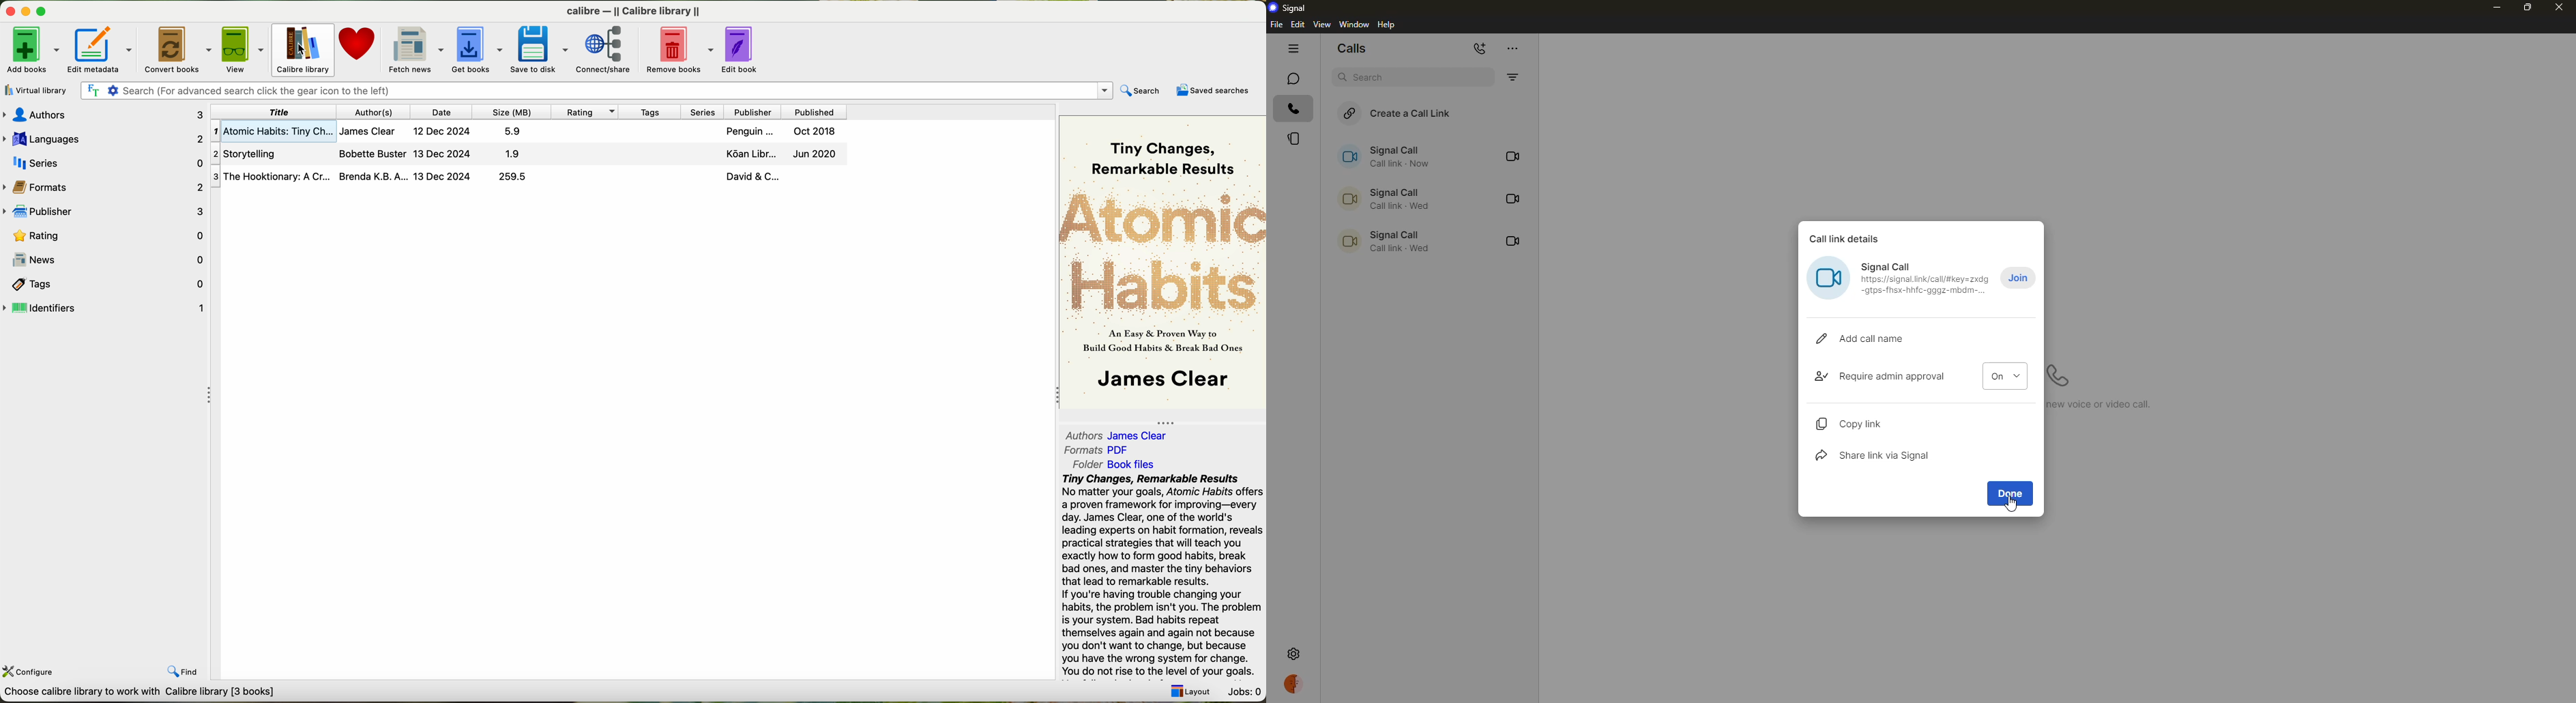 The width and height of the screenshot is (2576, 728). What do you see at coordinates (1394, 199) in the screenshot?
I see `call link` at bounding box center [1394, 199].